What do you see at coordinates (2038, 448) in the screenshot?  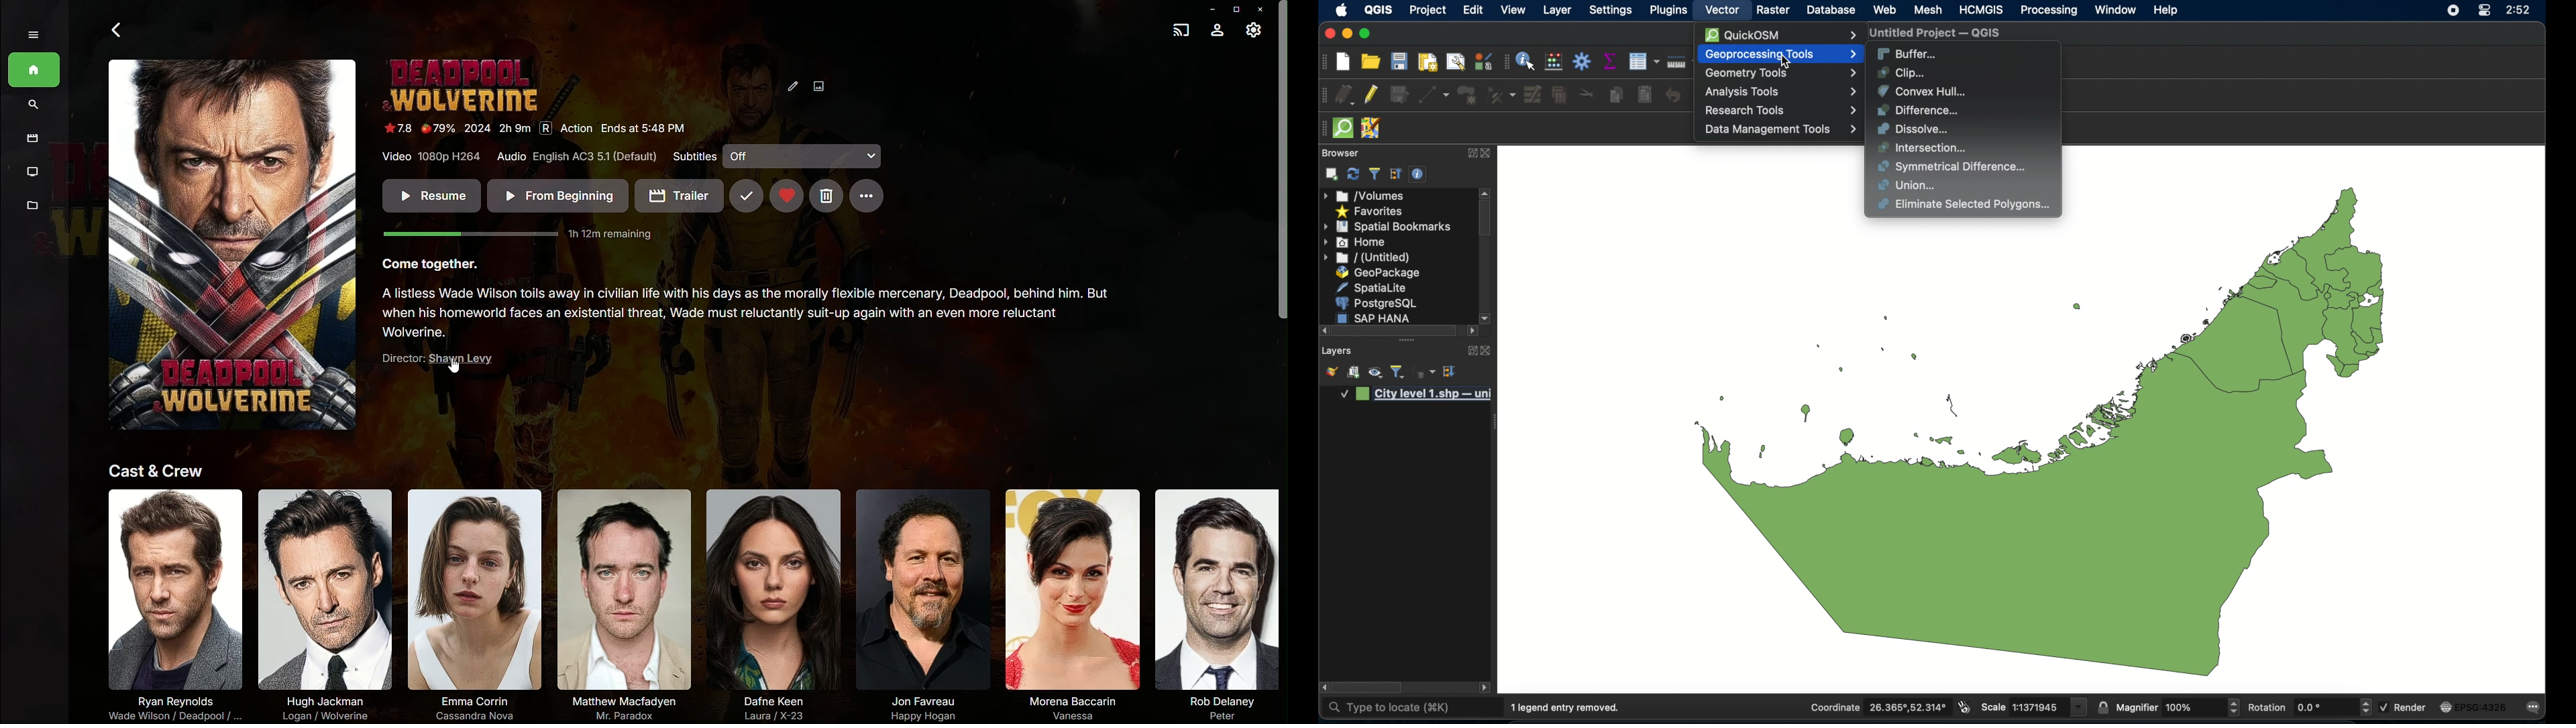 I see `boundary map of UAE` at bounding box center [2038, 448].